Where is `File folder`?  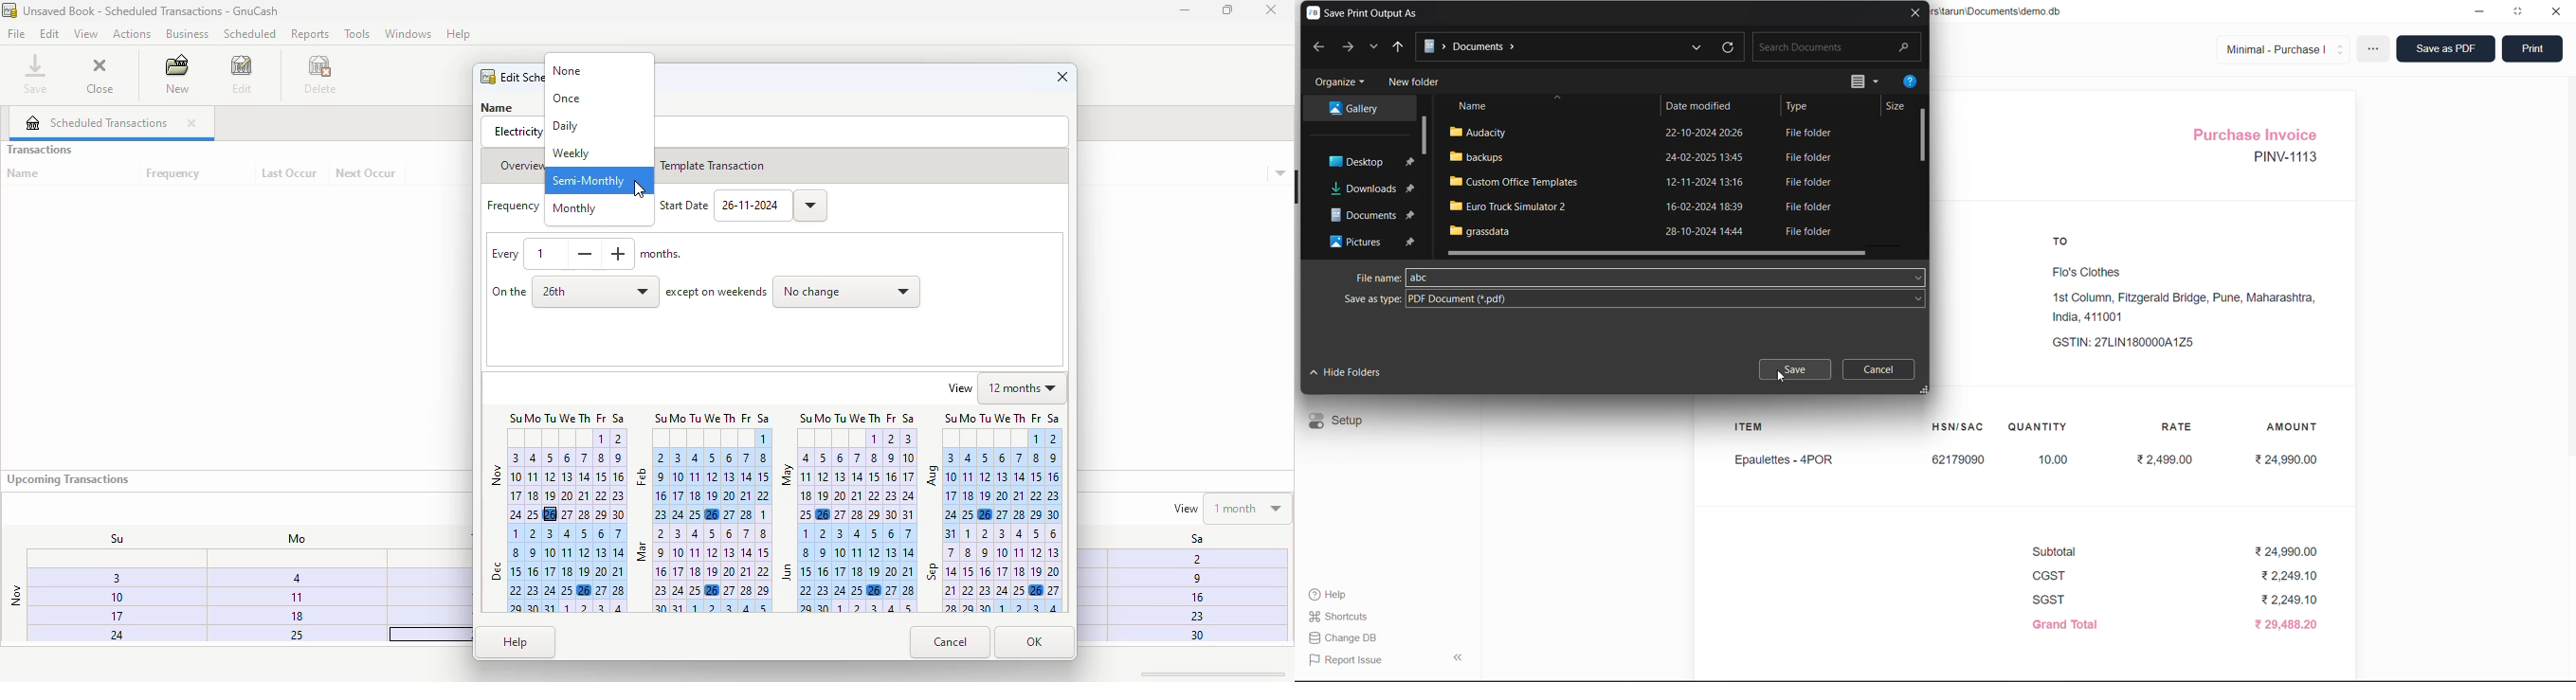 File folder is located at coordinates (1813, 184).